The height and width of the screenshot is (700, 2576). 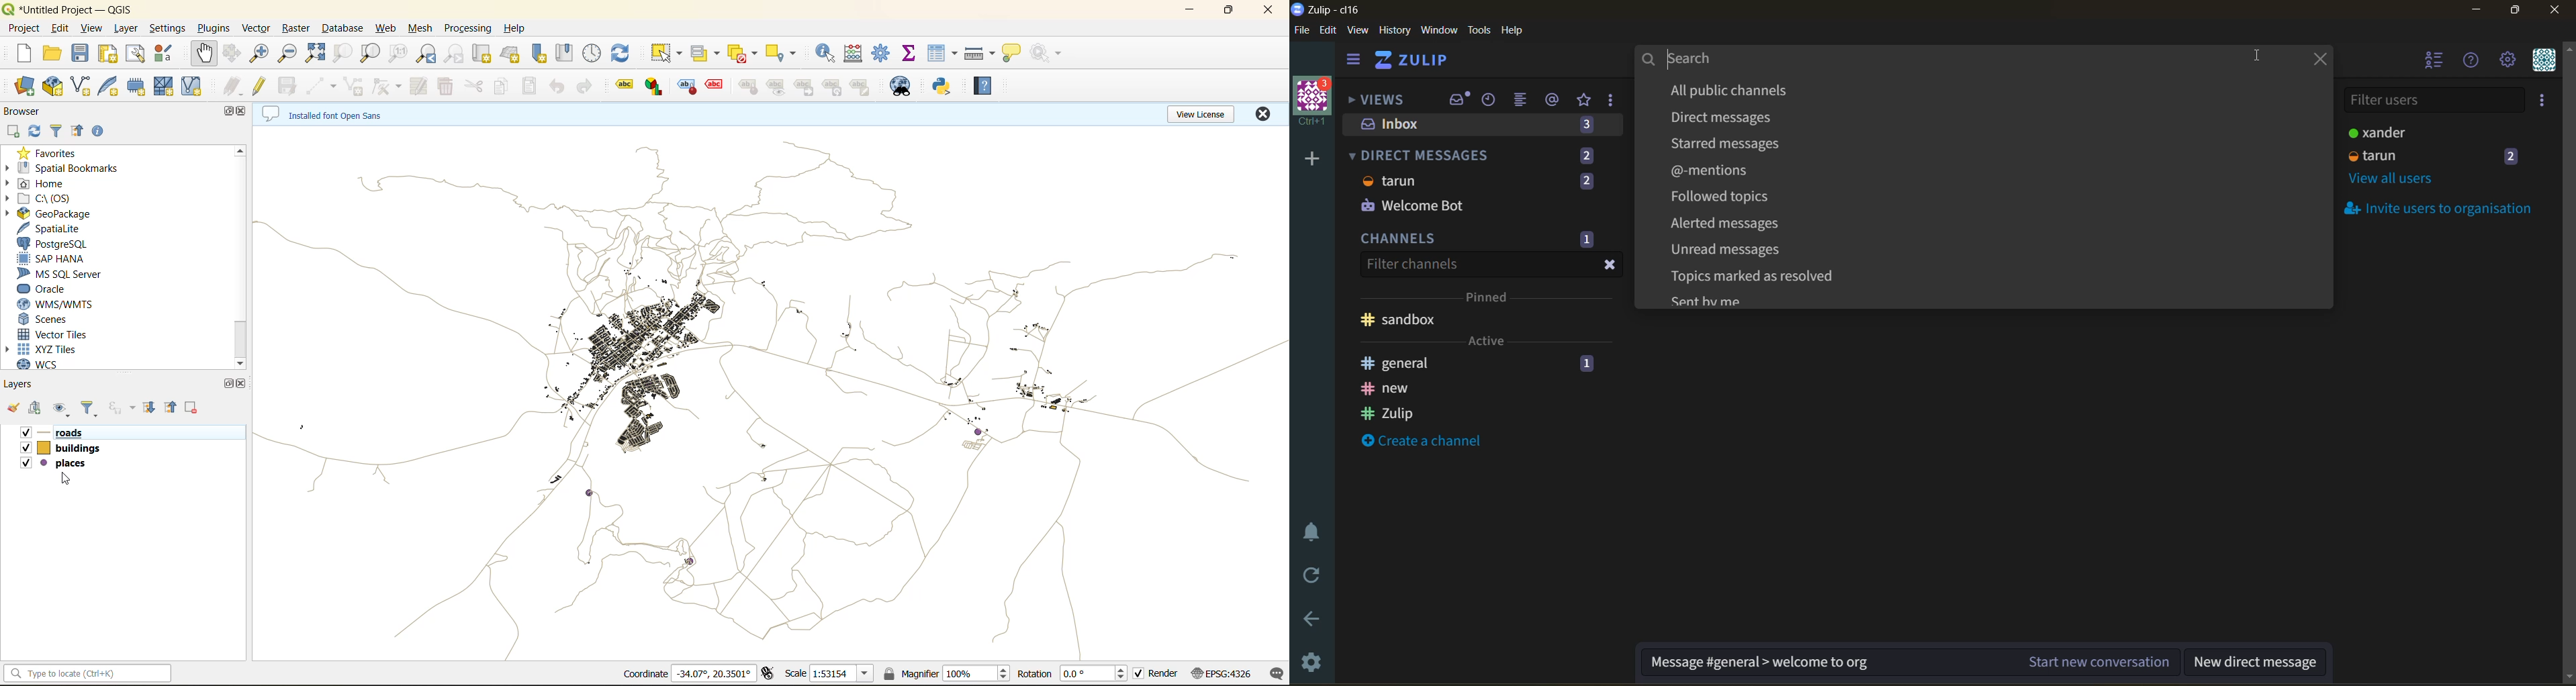 I want to click on filter users, so click(x=2433, y=101).